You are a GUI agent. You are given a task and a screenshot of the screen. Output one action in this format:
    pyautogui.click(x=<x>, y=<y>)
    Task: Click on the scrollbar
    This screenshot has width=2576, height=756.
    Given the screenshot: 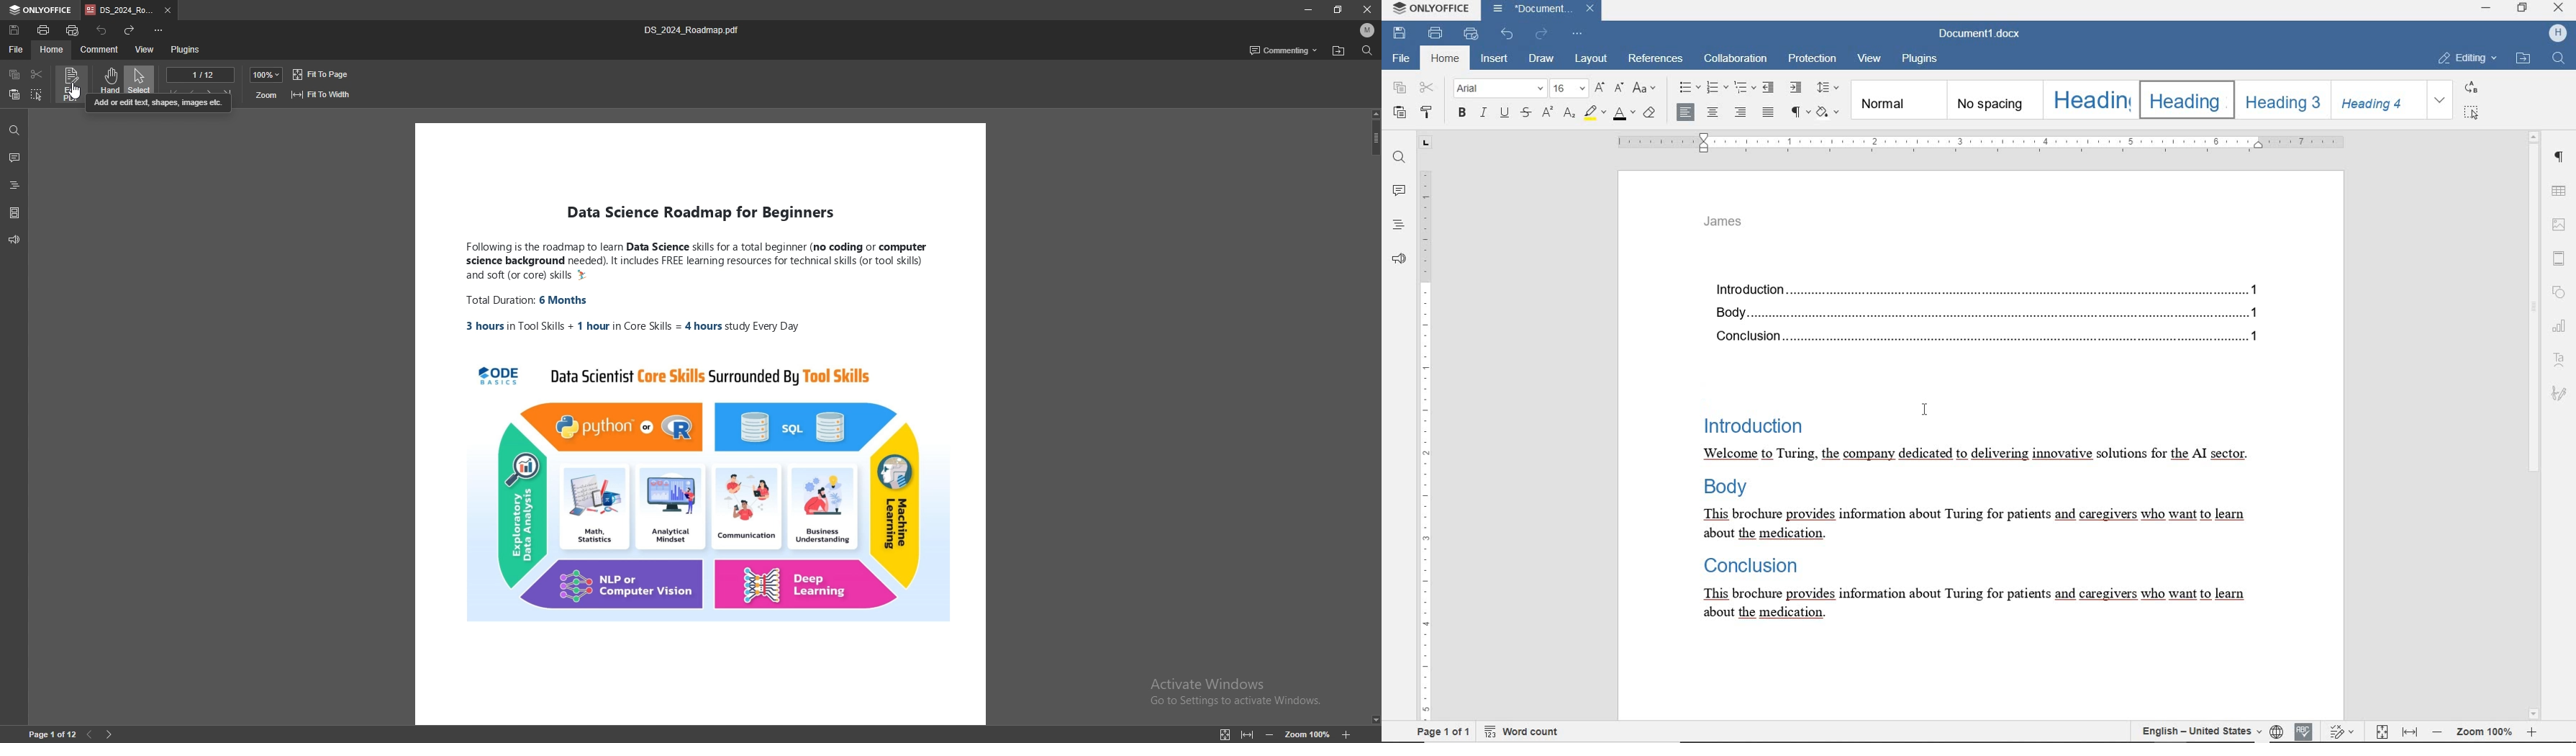 What is the action you would take?
    pyautogui.click(x=2535, y=425)
    